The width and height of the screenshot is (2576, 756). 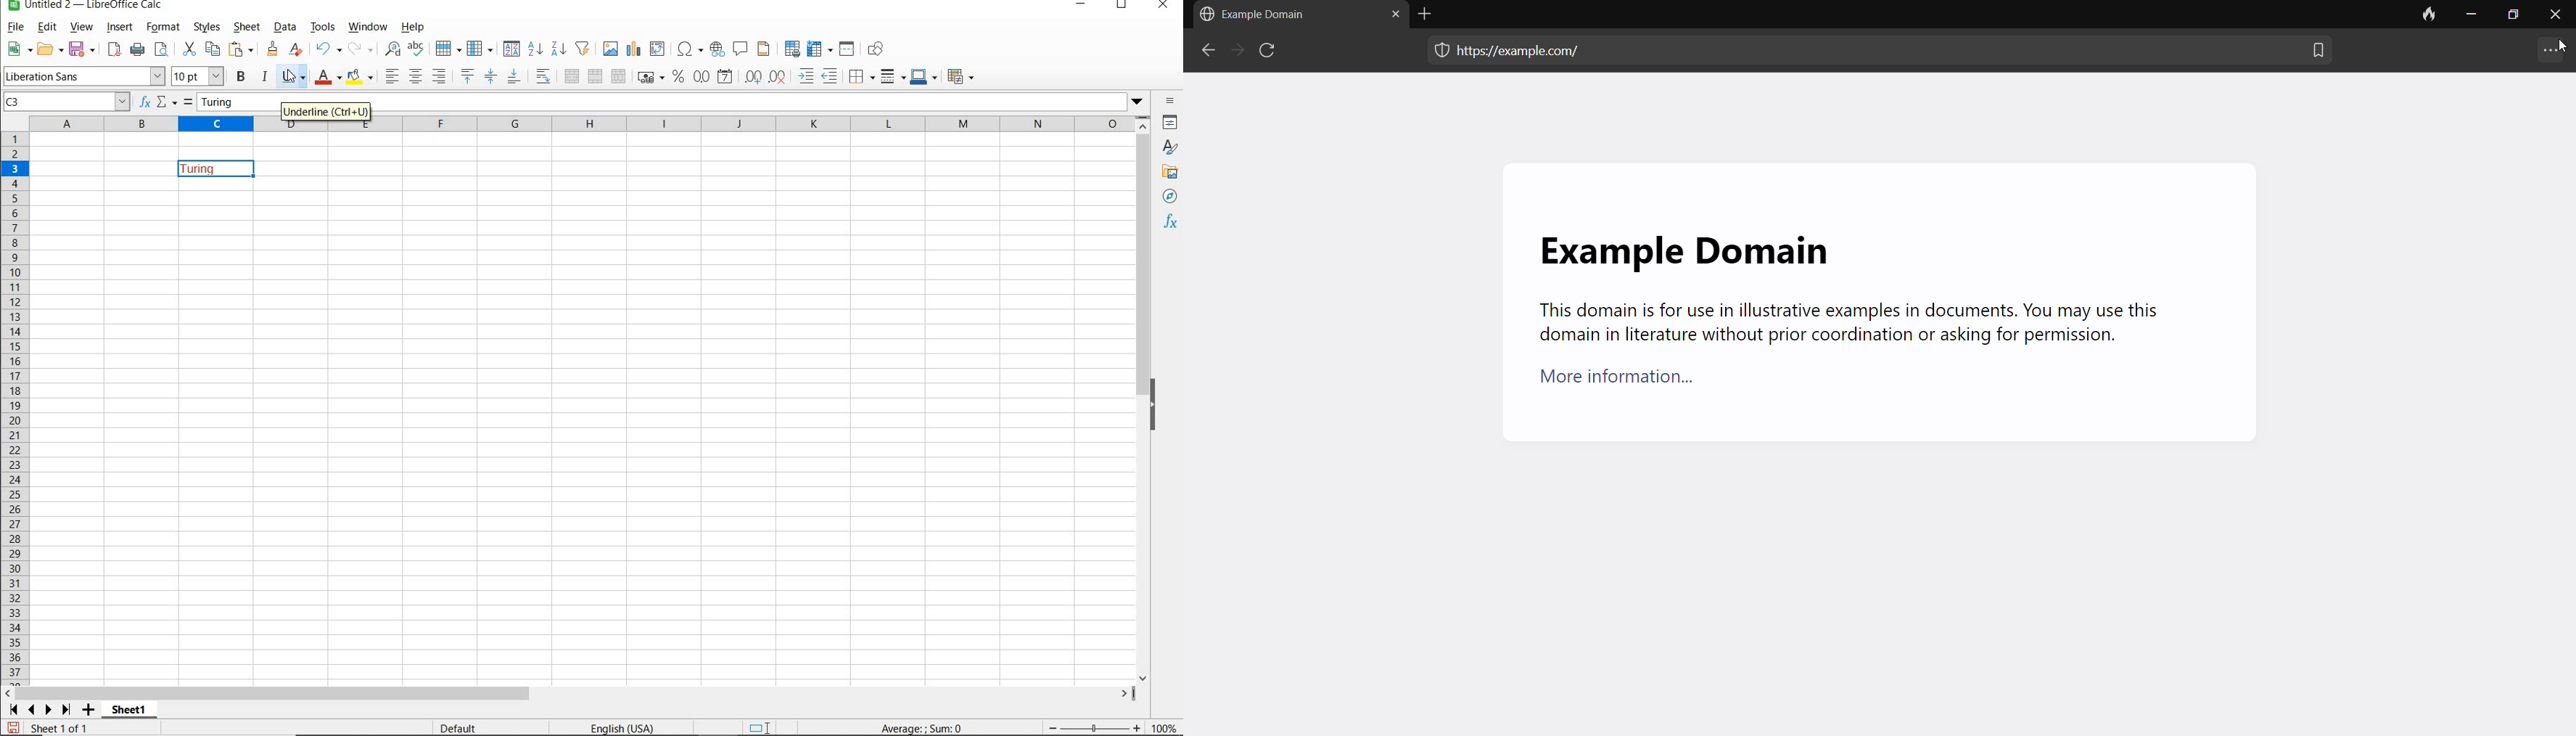 What do you see at coordinates (649, 78) in the screenshot?
I see `FORMAT AS CURRENCY` at bounding box center [649, 78].